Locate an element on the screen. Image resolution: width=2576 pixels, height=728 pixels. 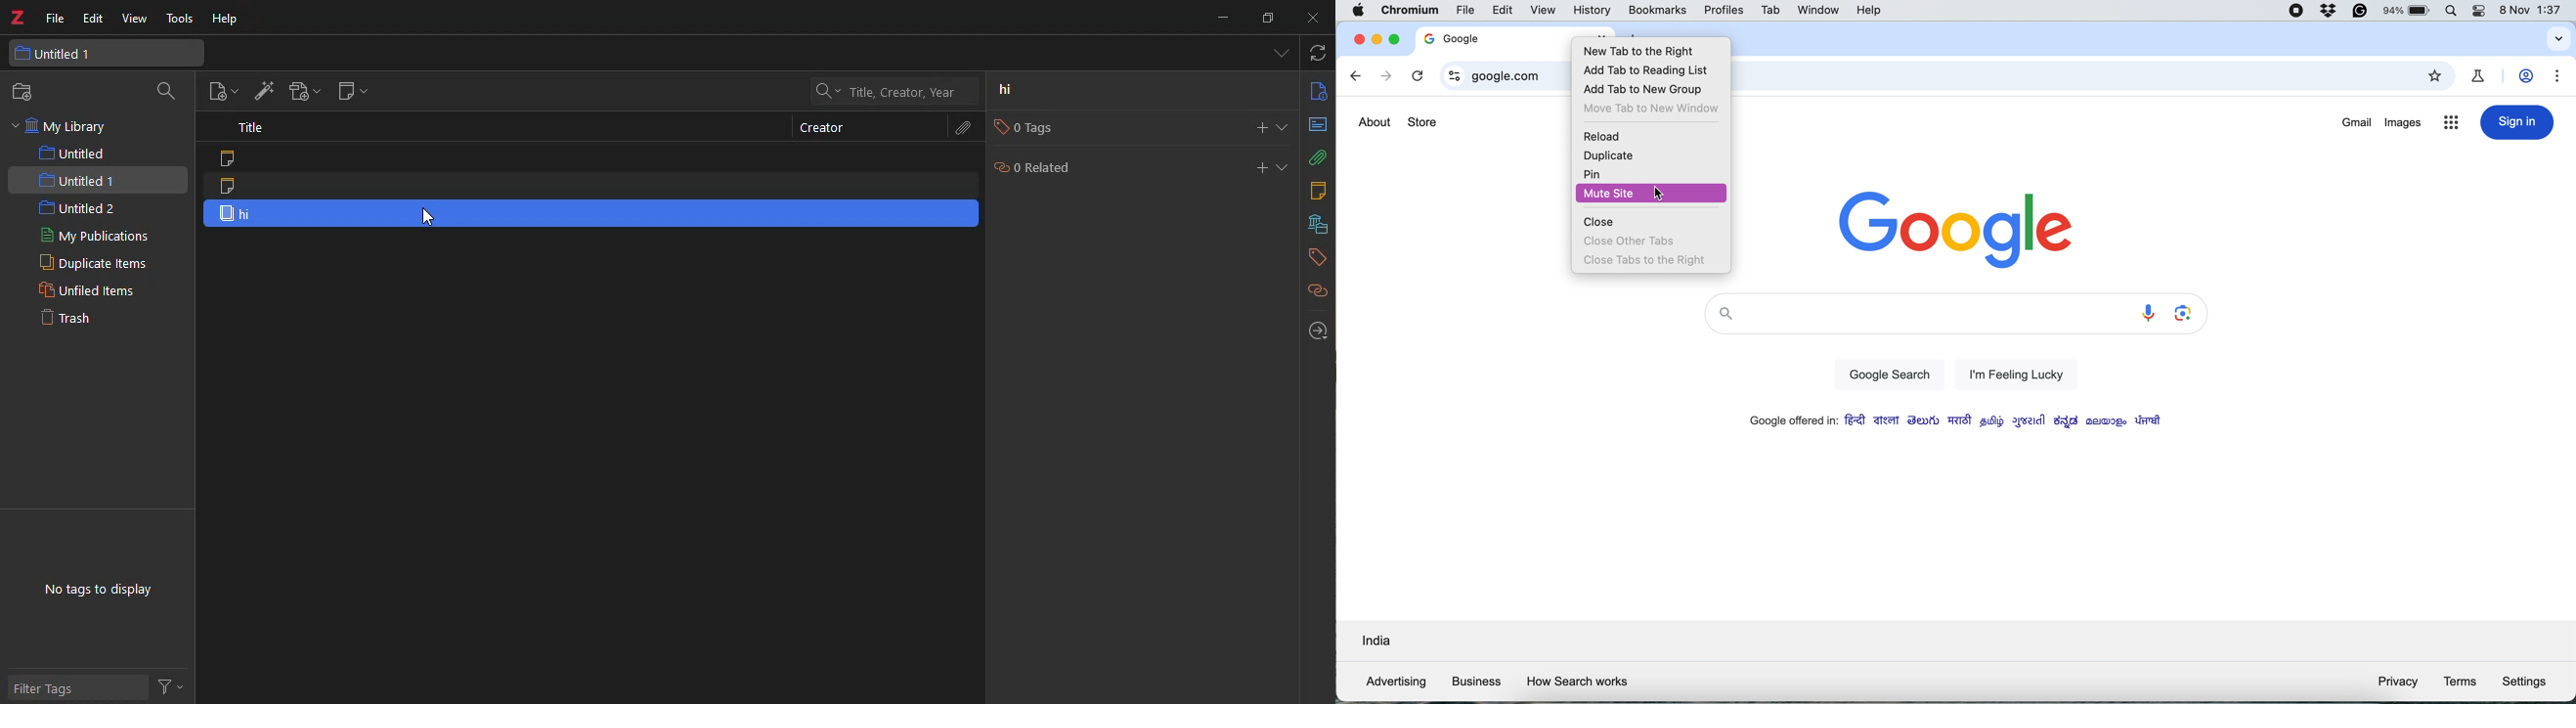
z is located at coordinates (18, 17).